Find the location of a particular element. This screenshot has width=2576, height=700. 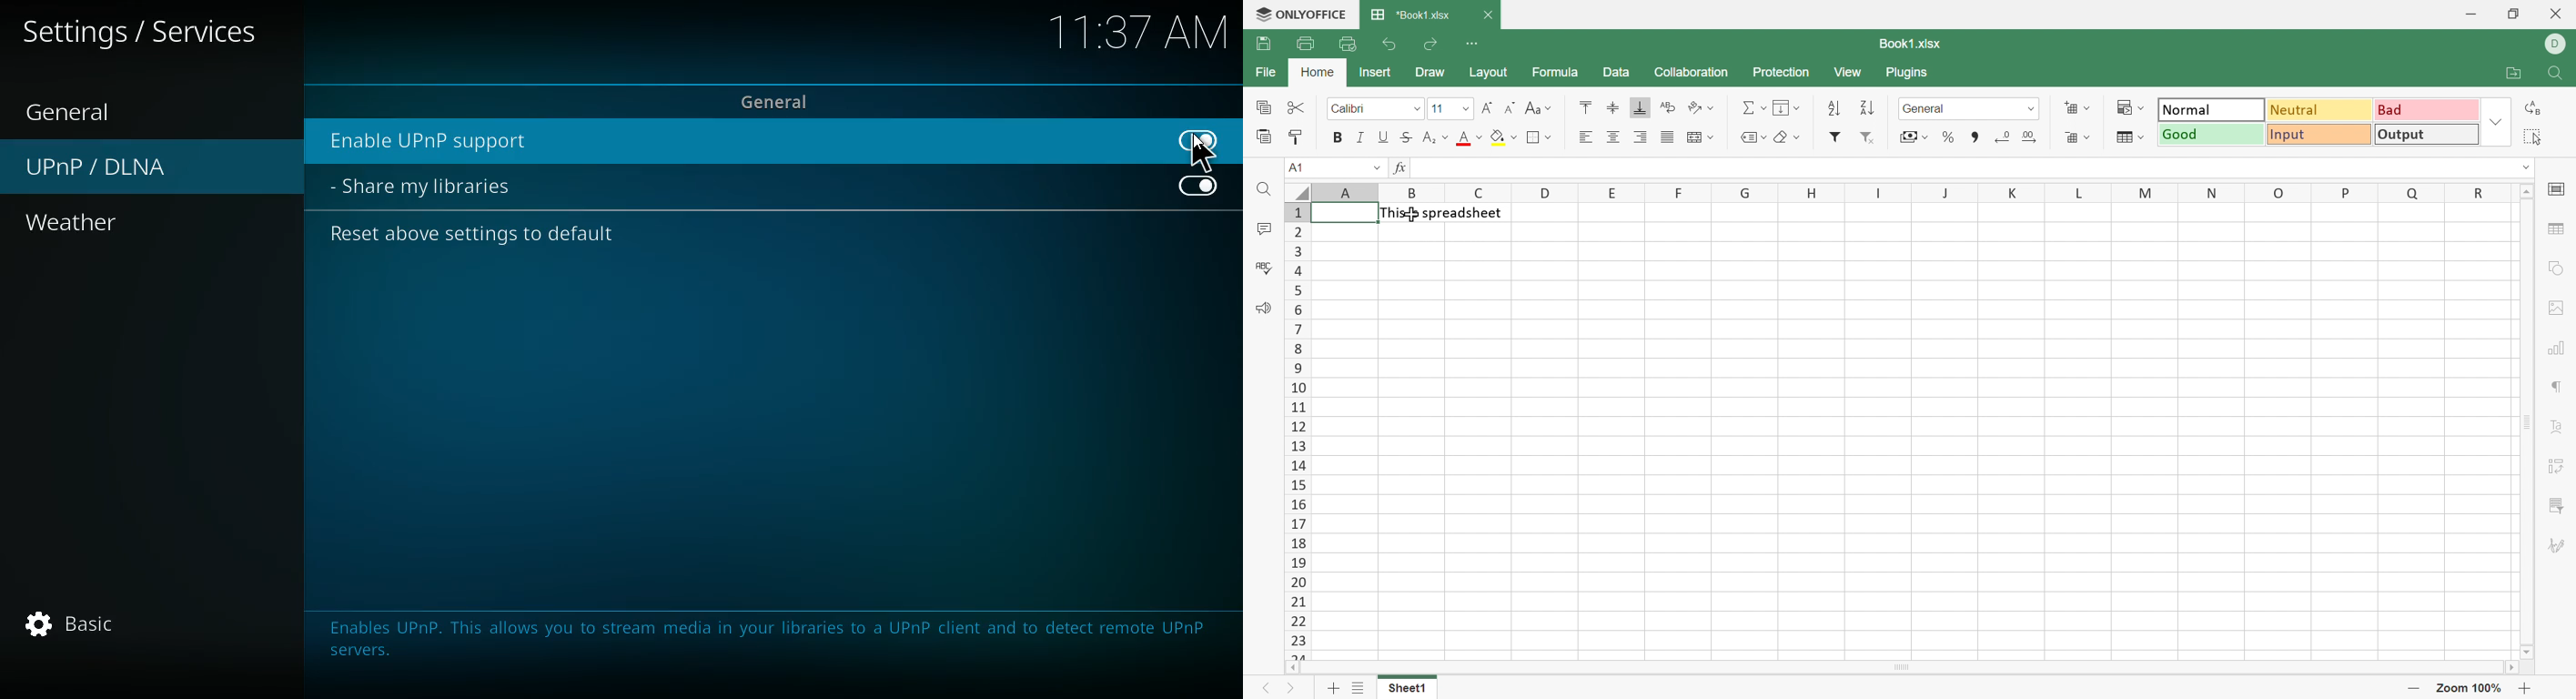

Cut is located at coordinates (1296, 106).